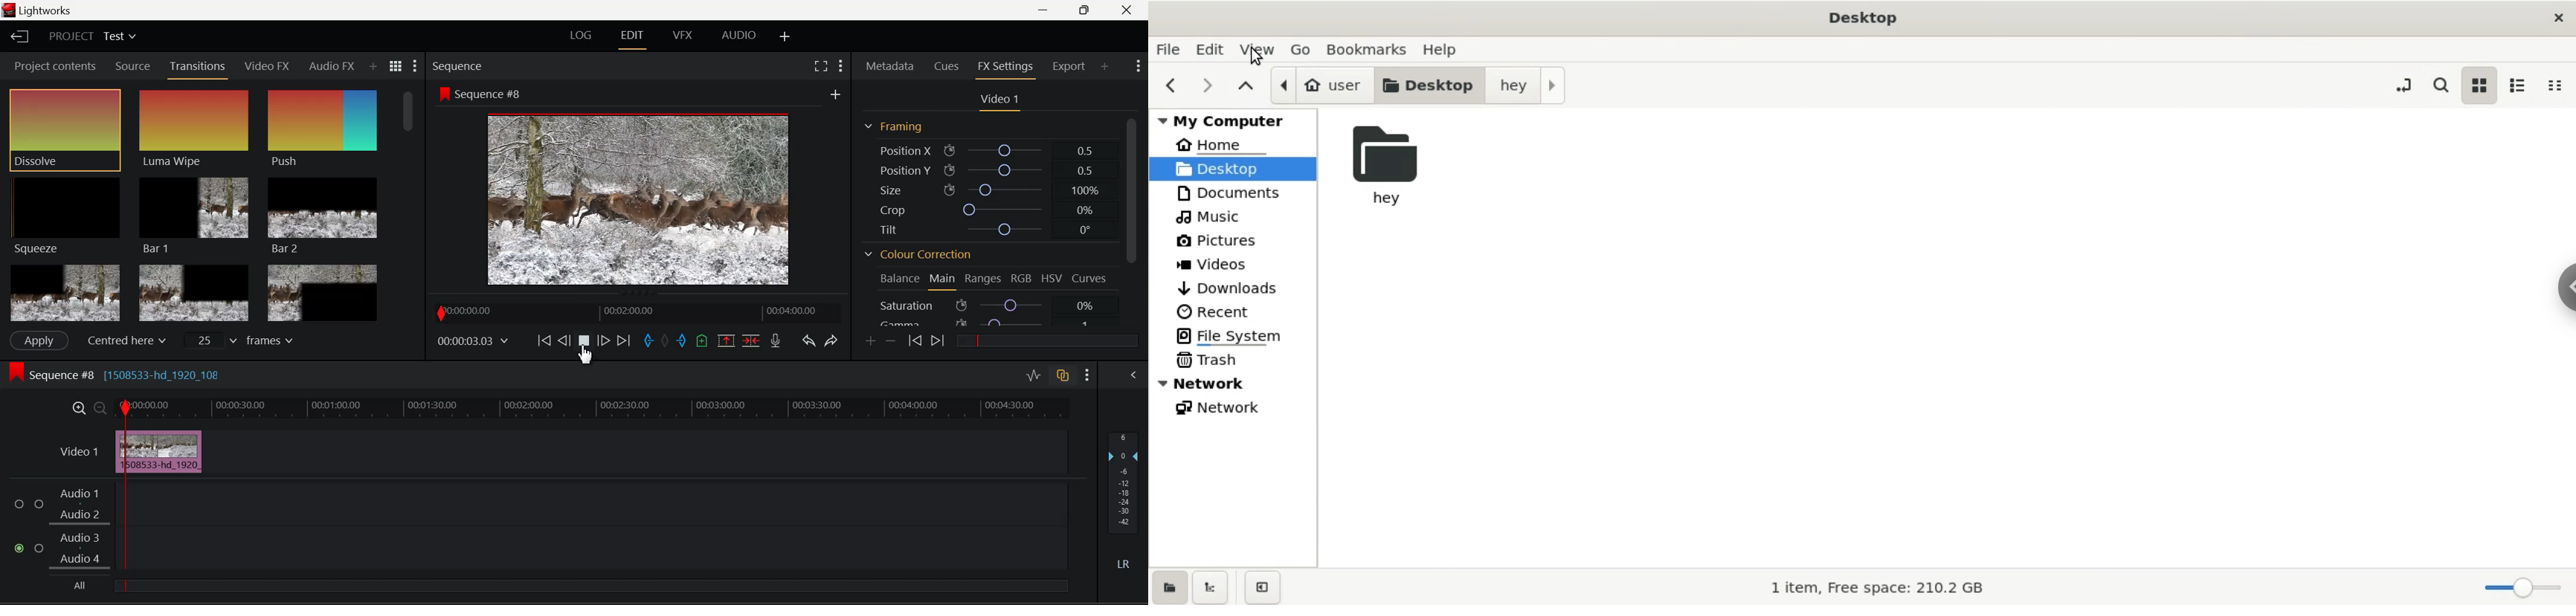 The image size is (2576, 616). What do you see at coordinates (890, 340) in the screenshot?
I see `Delete keyframes` at bounding box center [890, 340].